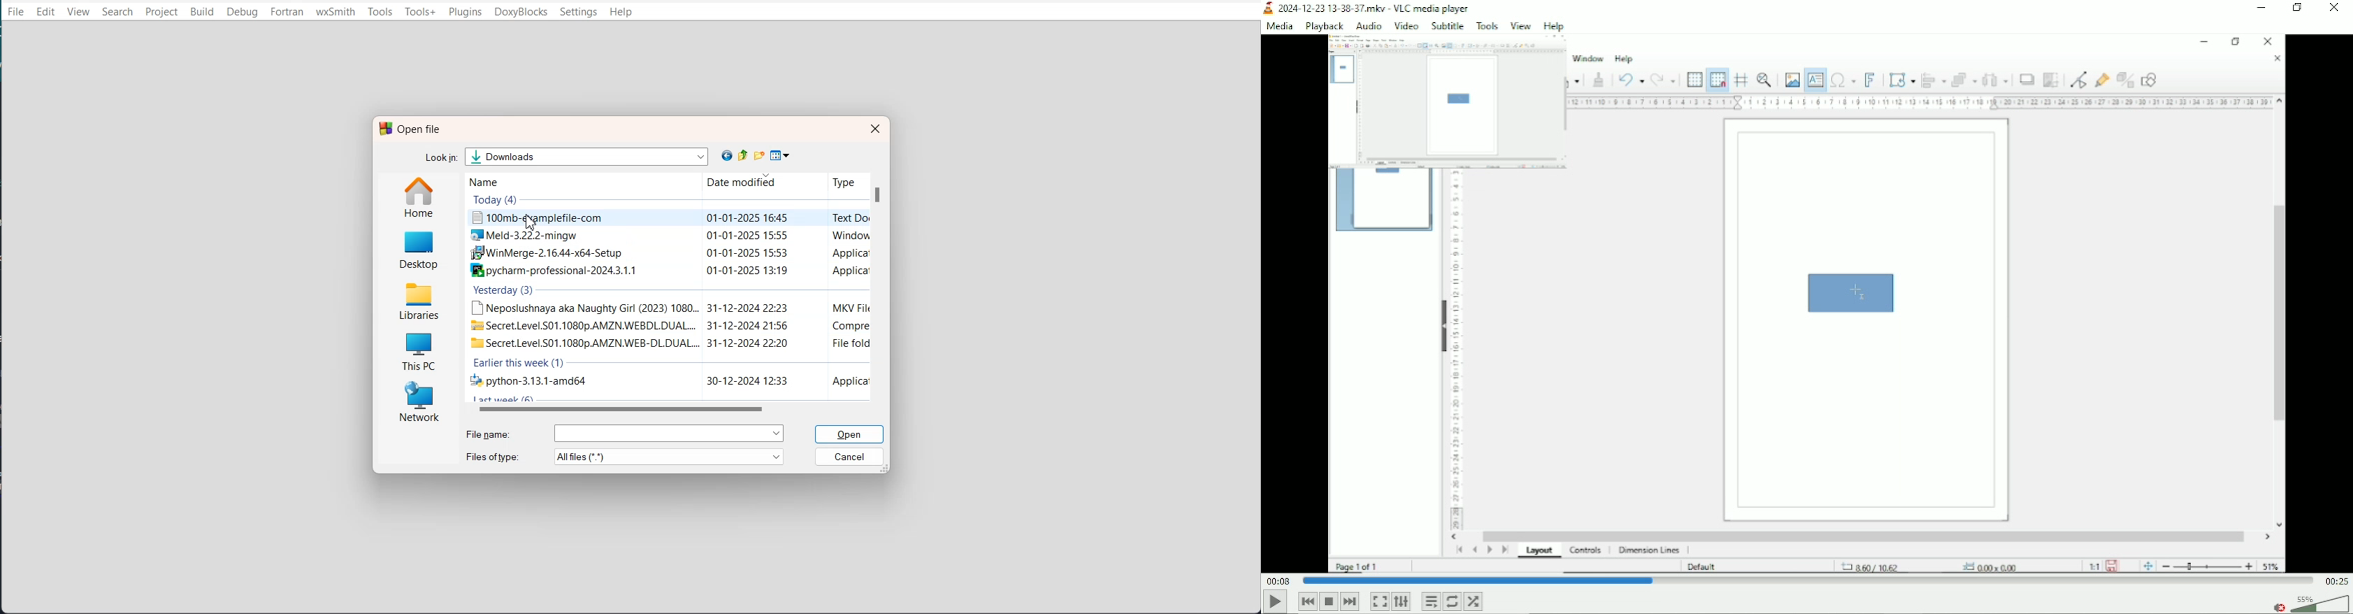  Describe the element at coordinates (287, 13) in the screenshot. I see `Fortran` at that location.